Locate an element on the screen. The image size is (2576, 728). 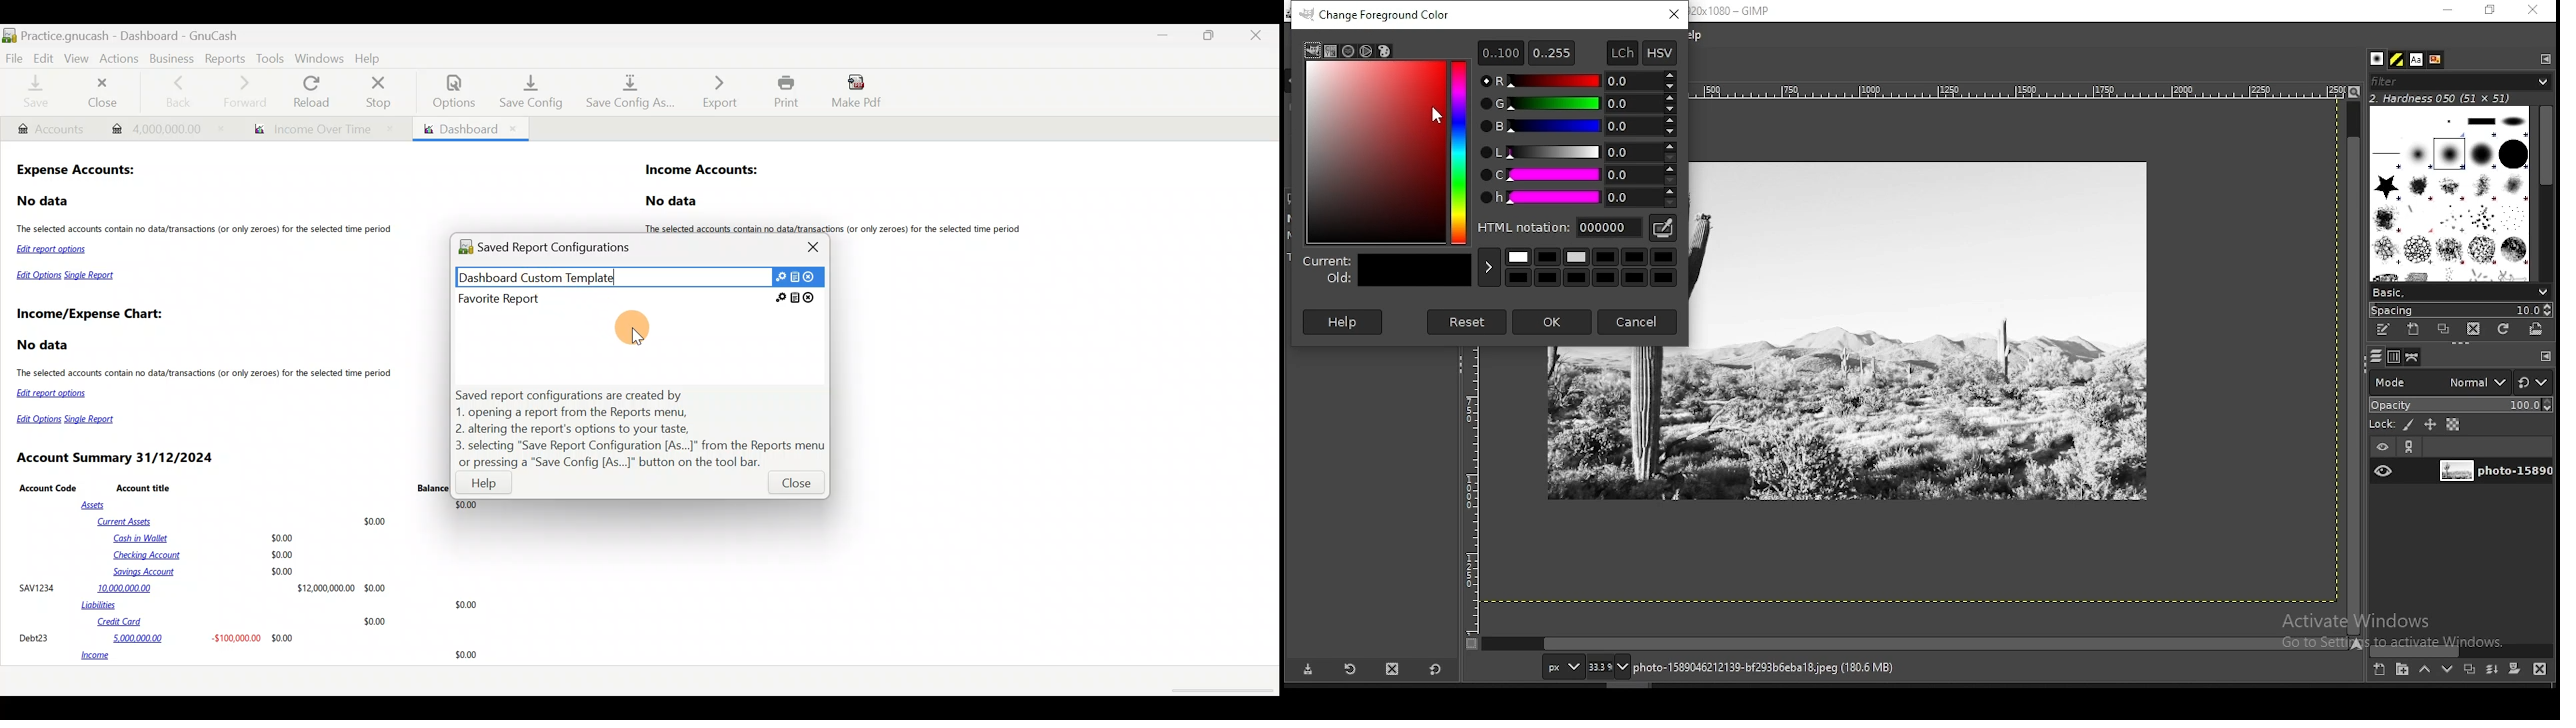
scroll is located at coordinates (1220, 691).